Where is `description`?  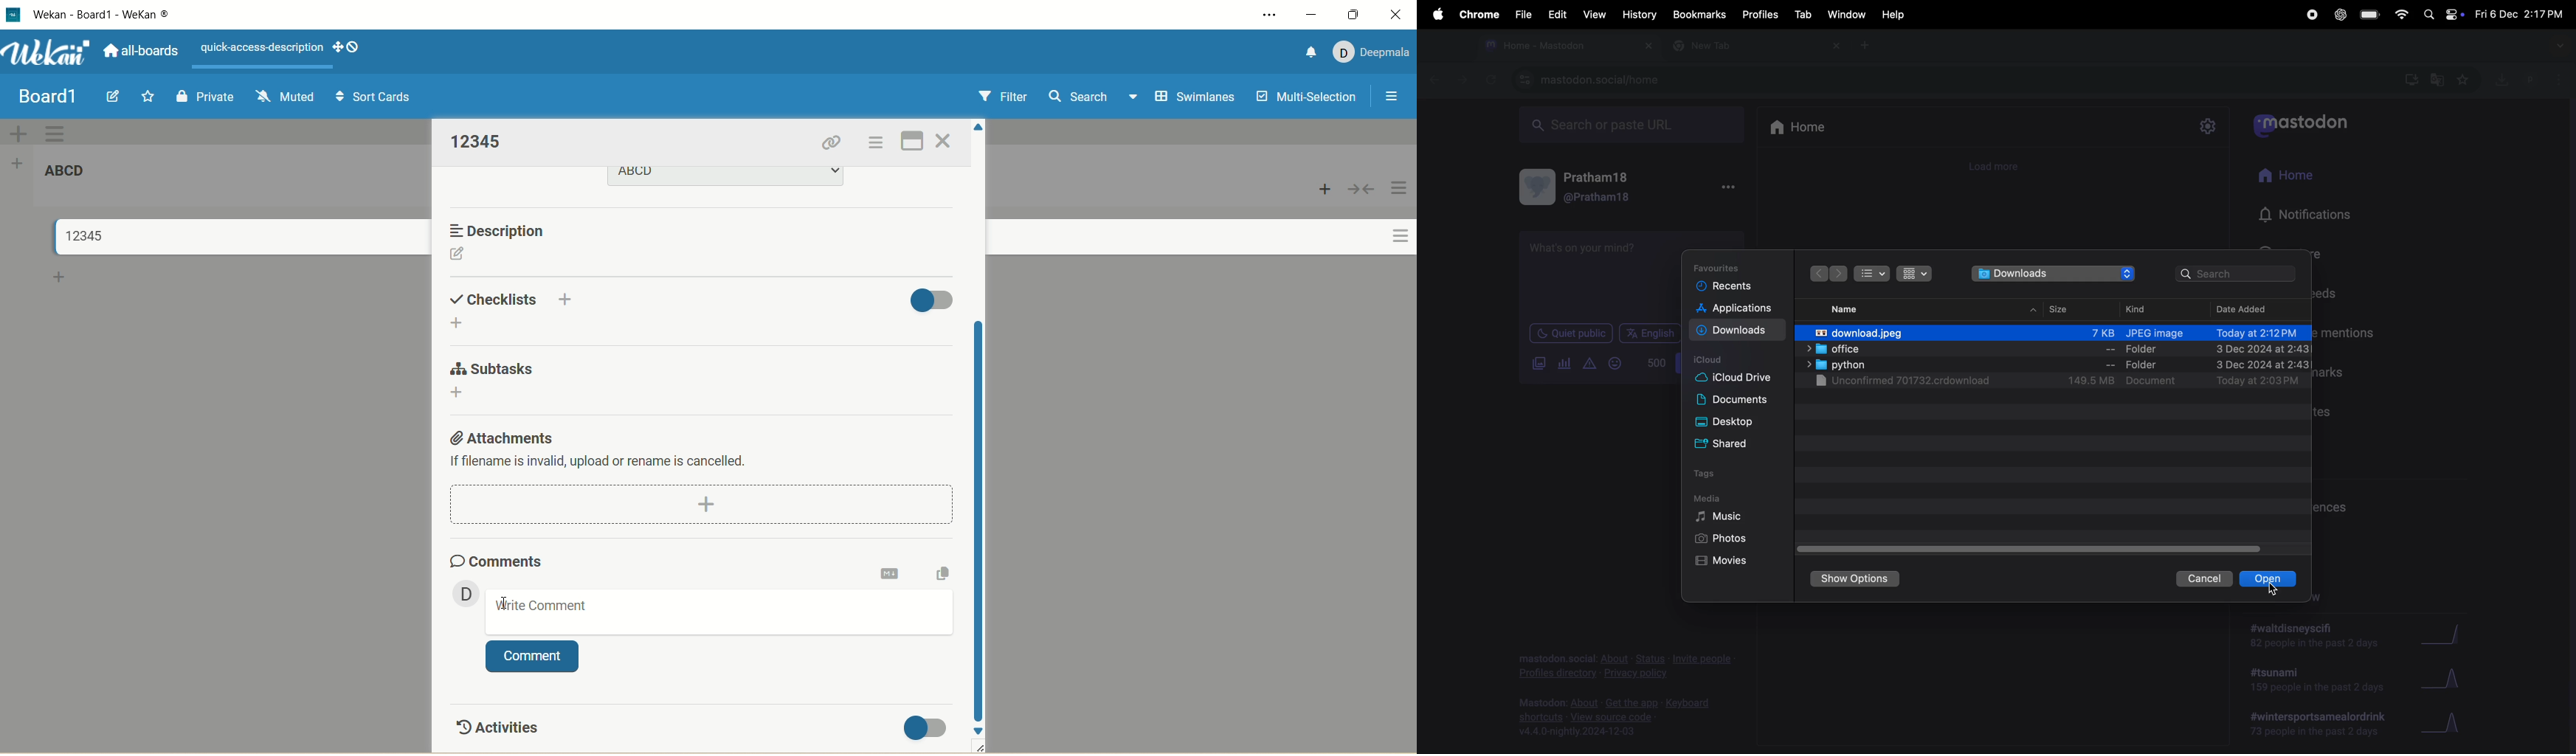 description is located at coordinates (503, 230).